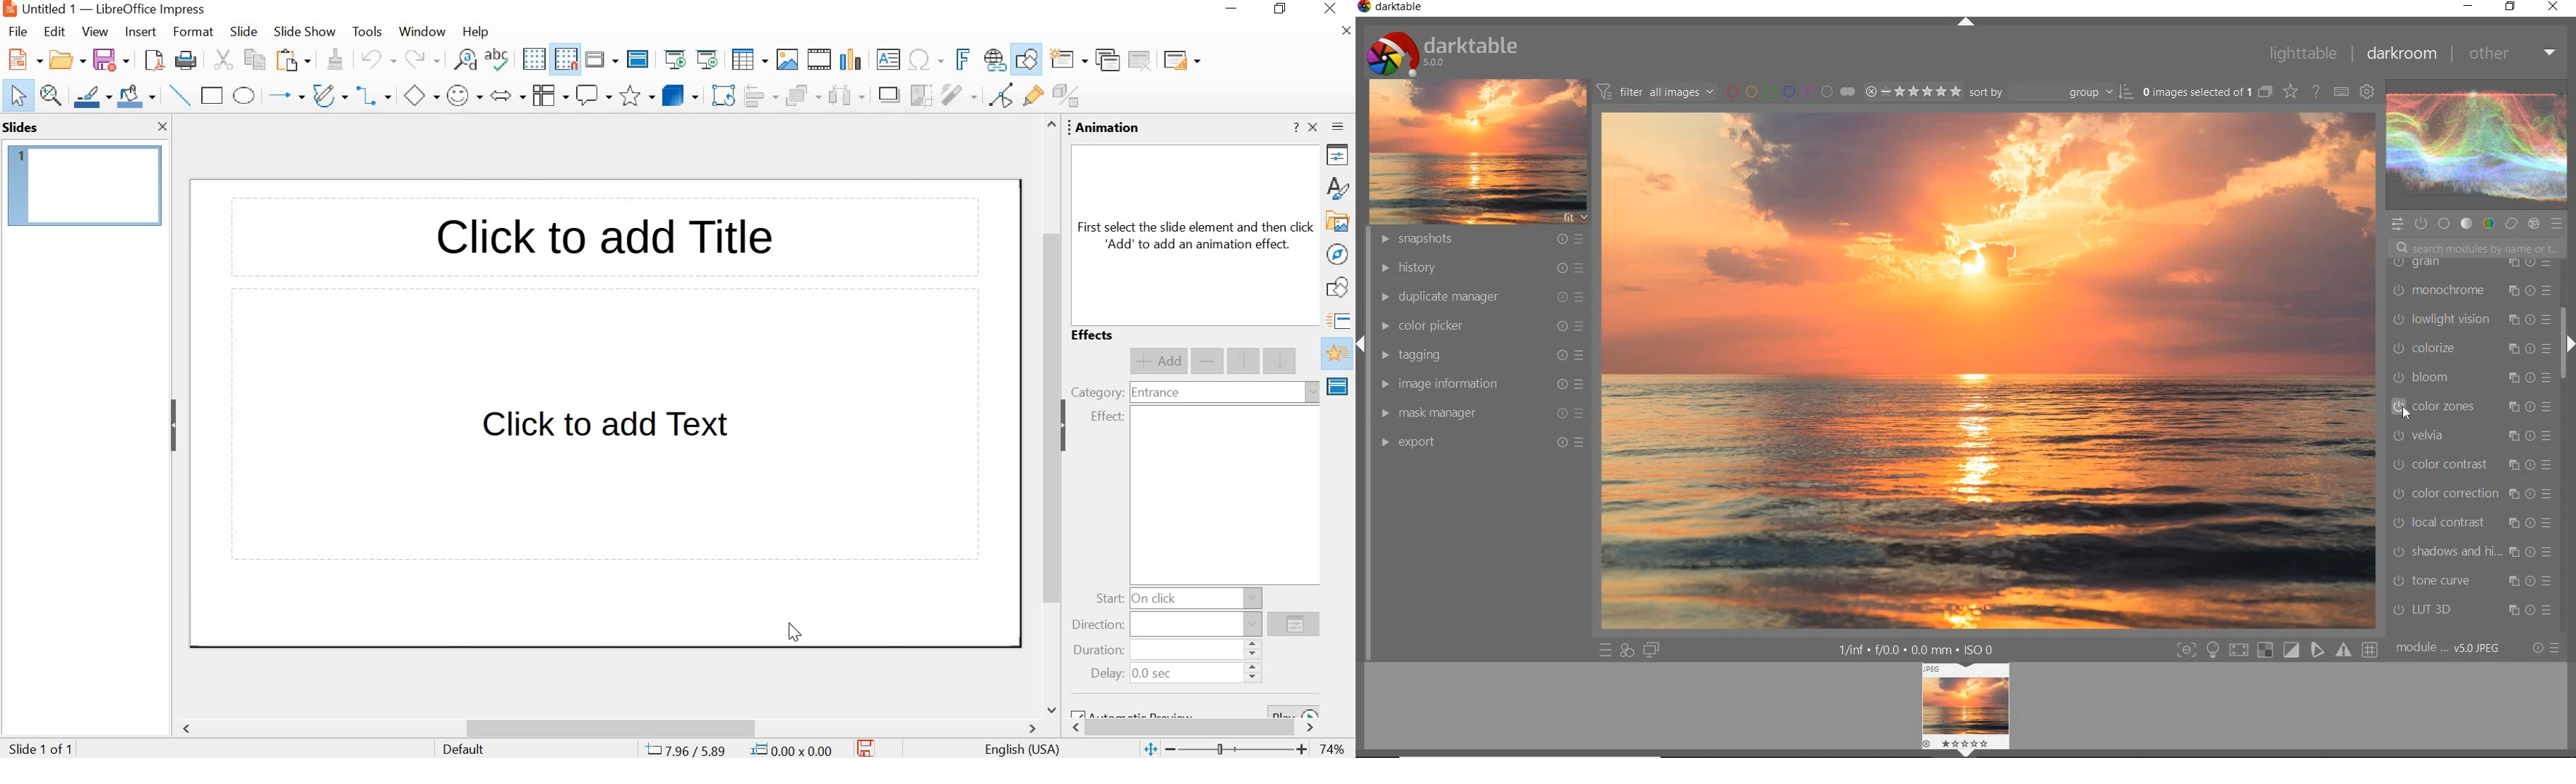  Describe the element at coordinates (1027, 59) in the screenshot. I see `show draw functions` at that location.